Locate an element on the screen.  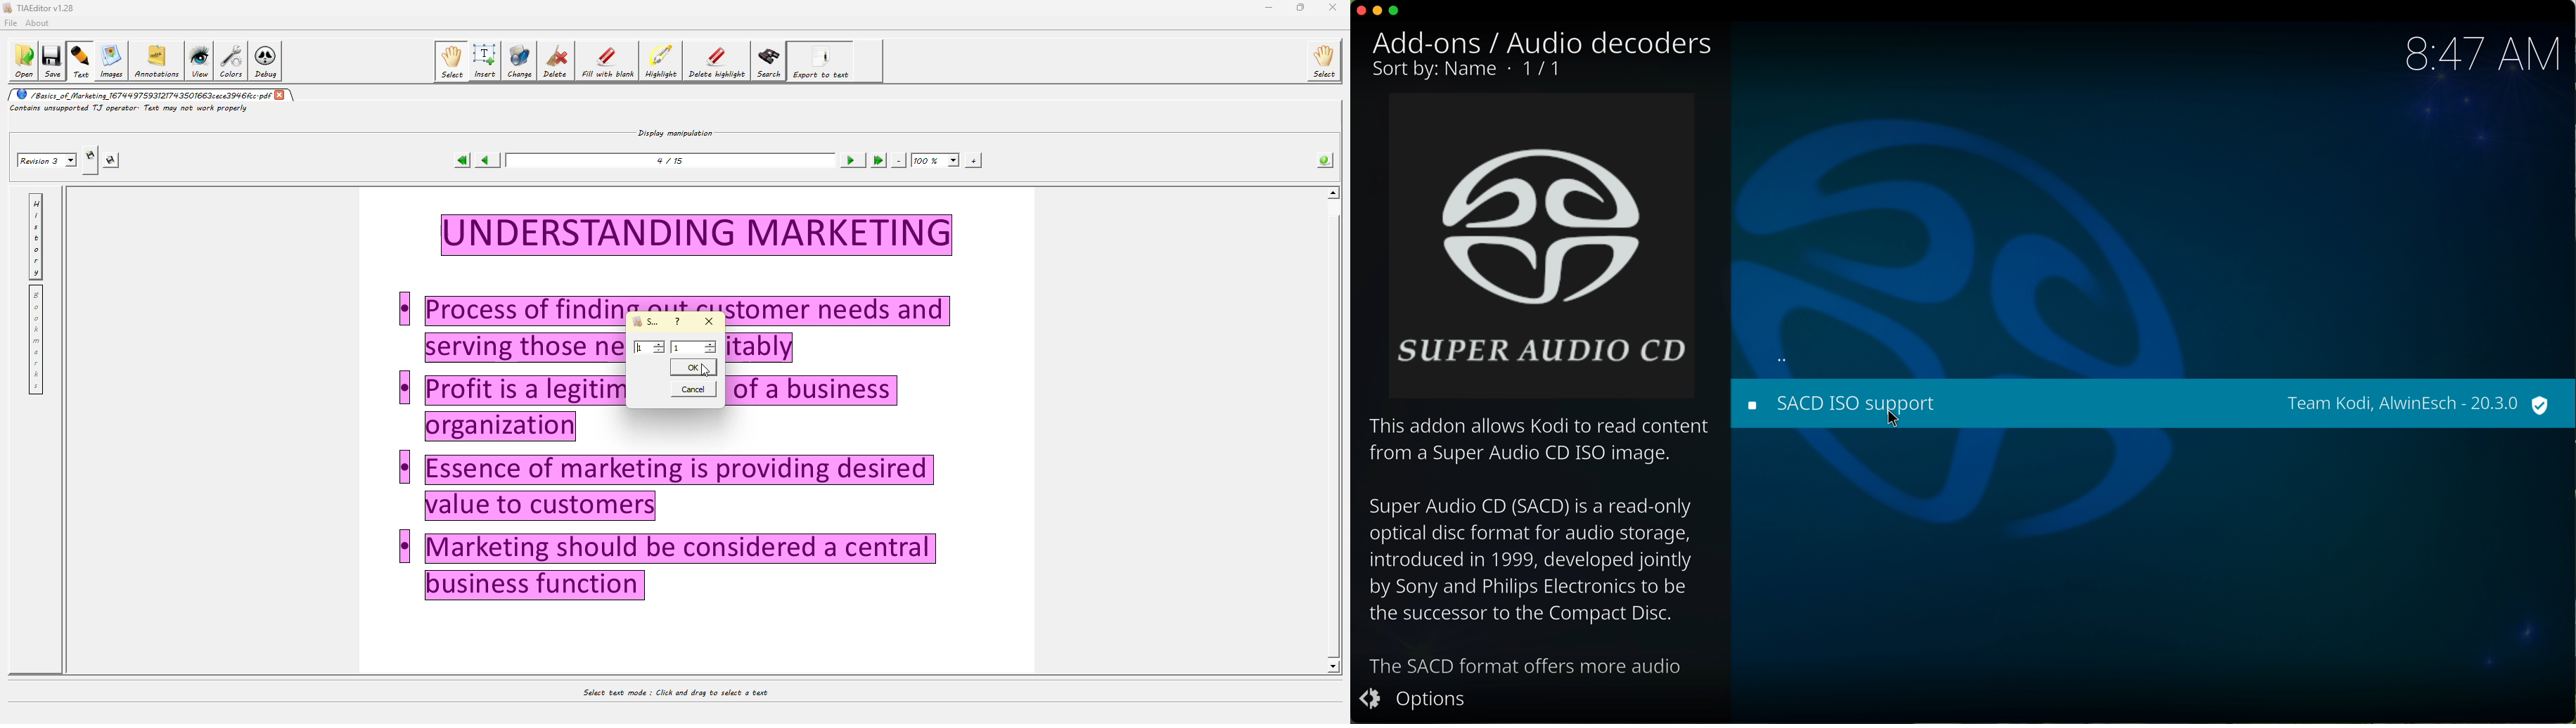
close is located at coordinates (279, 95).